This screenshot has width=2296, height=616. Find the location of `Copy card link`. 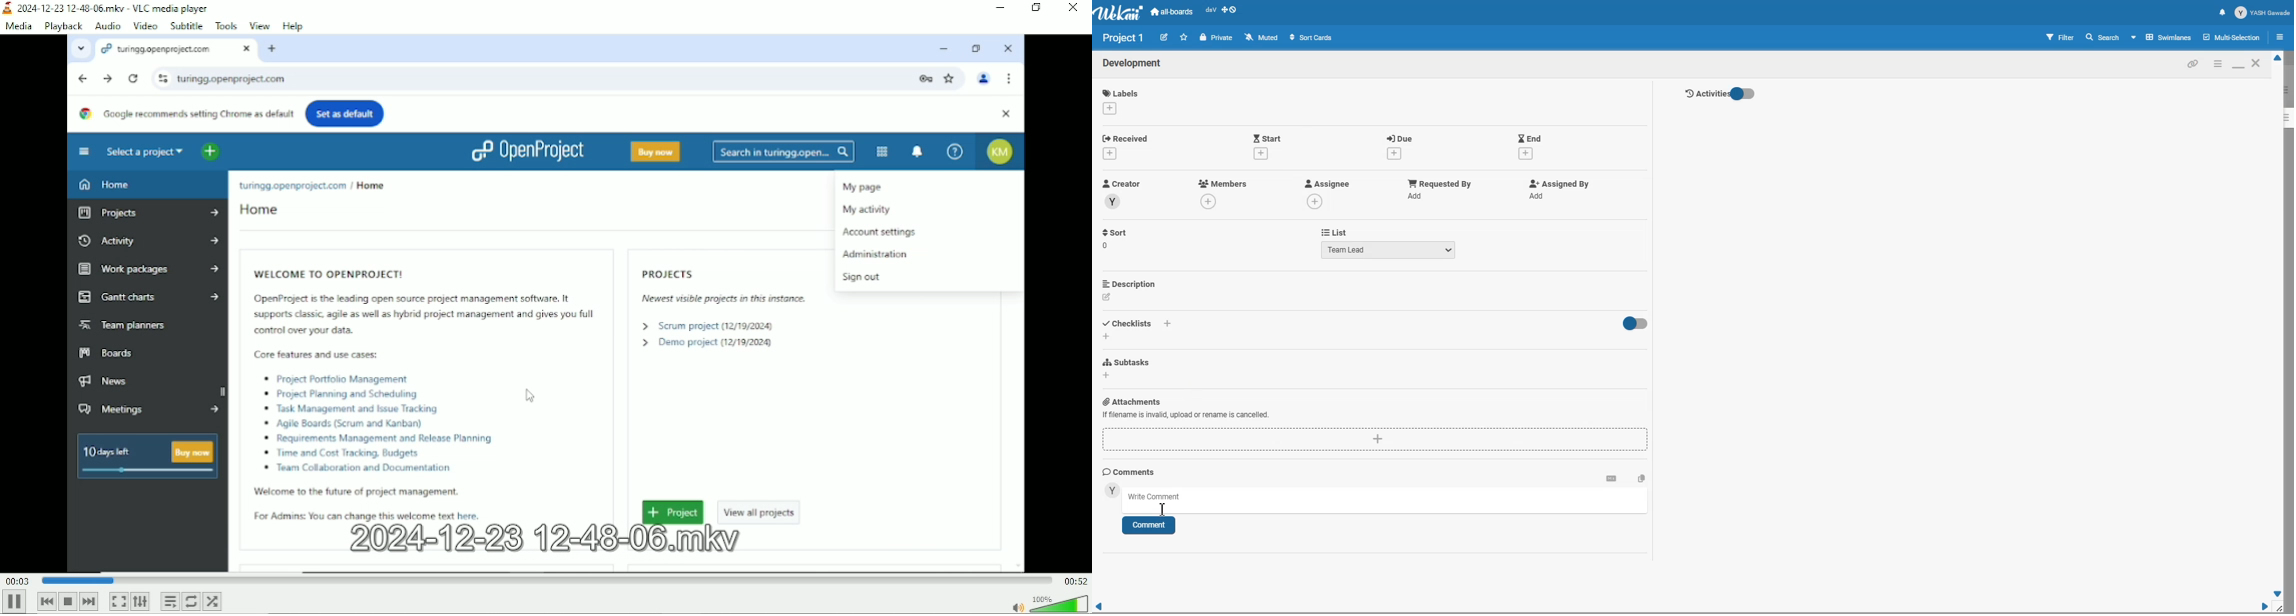

Copy card link is located at coordinates (2194, 63).